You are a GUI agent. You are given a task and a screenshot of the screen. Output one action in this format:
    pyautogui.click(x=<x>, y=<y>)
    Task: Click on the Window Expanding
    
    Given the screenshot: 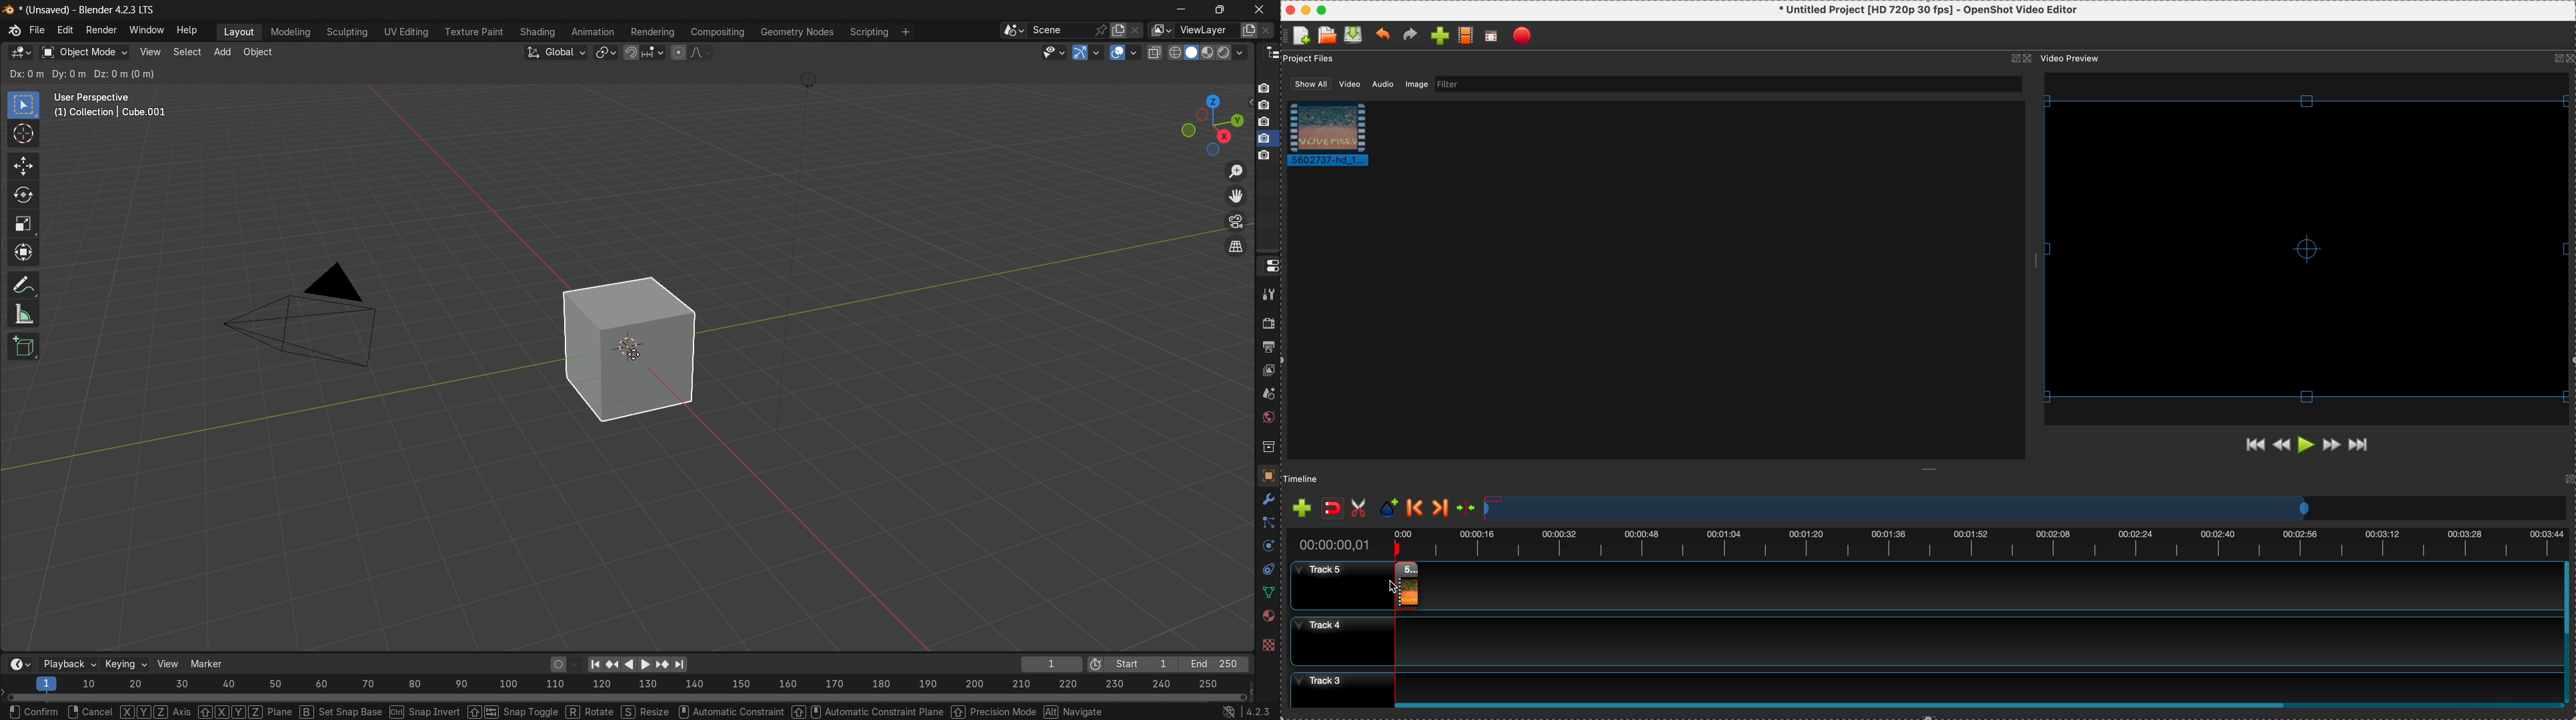 What is the action you would take?
    pyautogui.click(x=1934, y=468)
    